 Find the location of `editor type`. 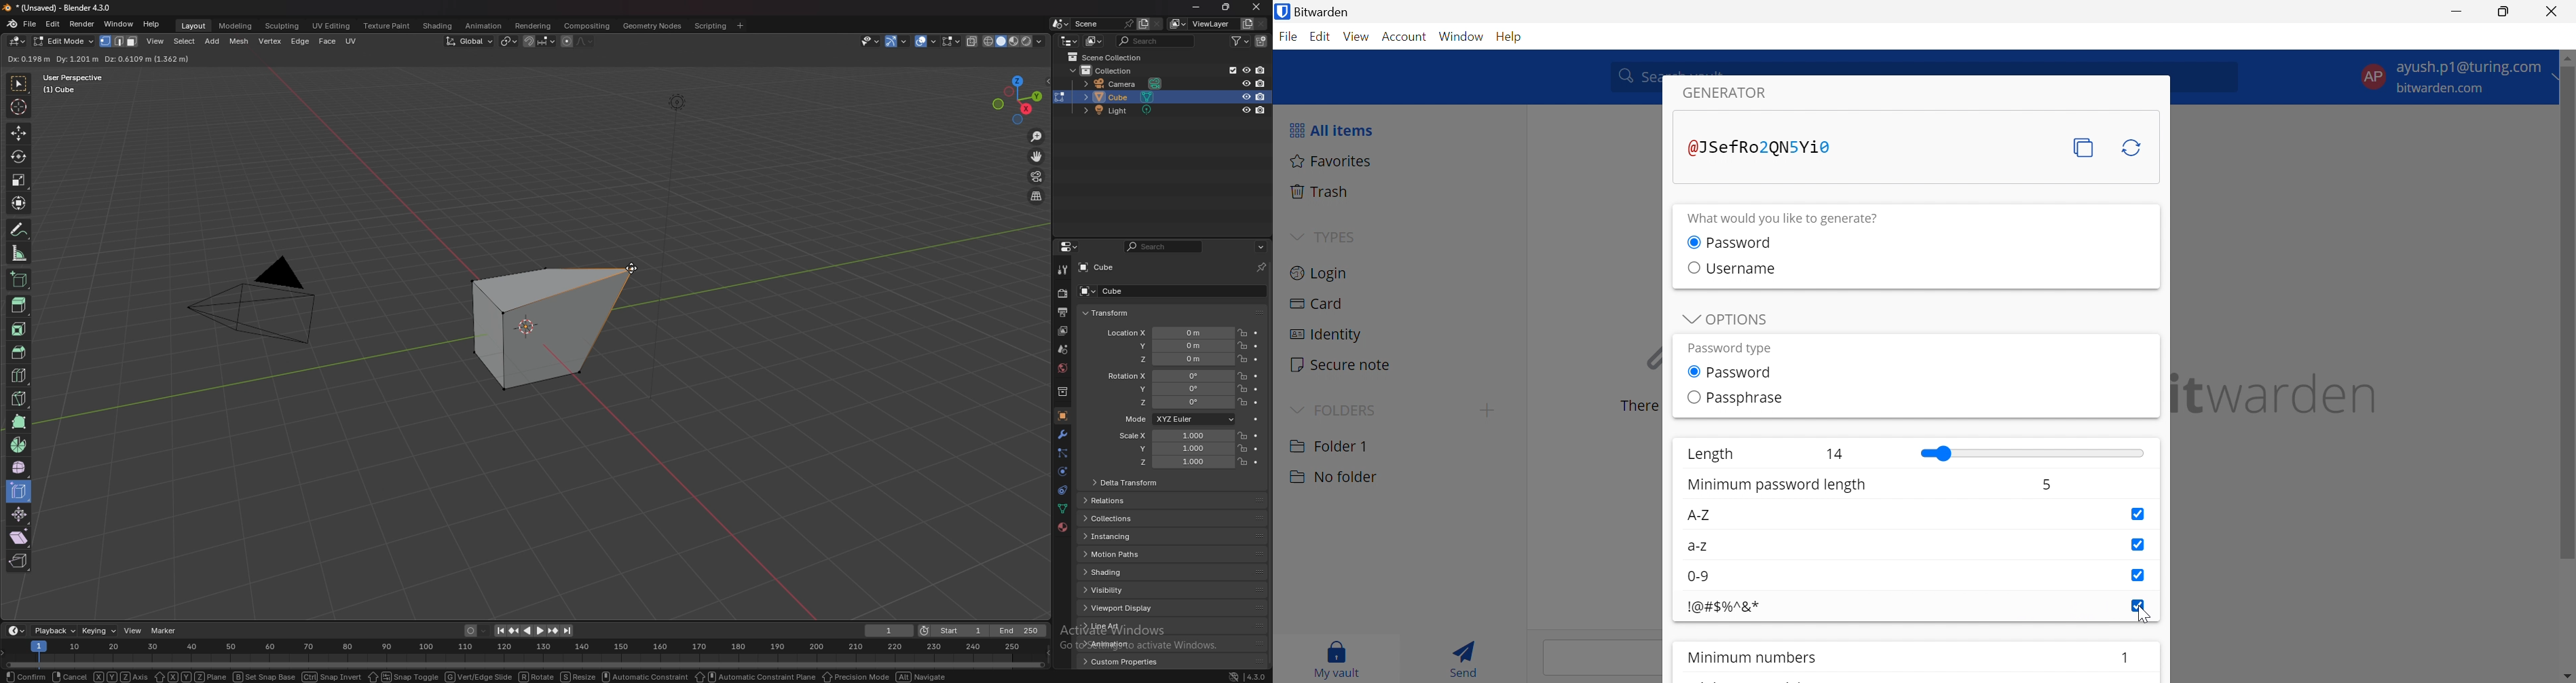

editor type is located at coordinates (1070, 41).